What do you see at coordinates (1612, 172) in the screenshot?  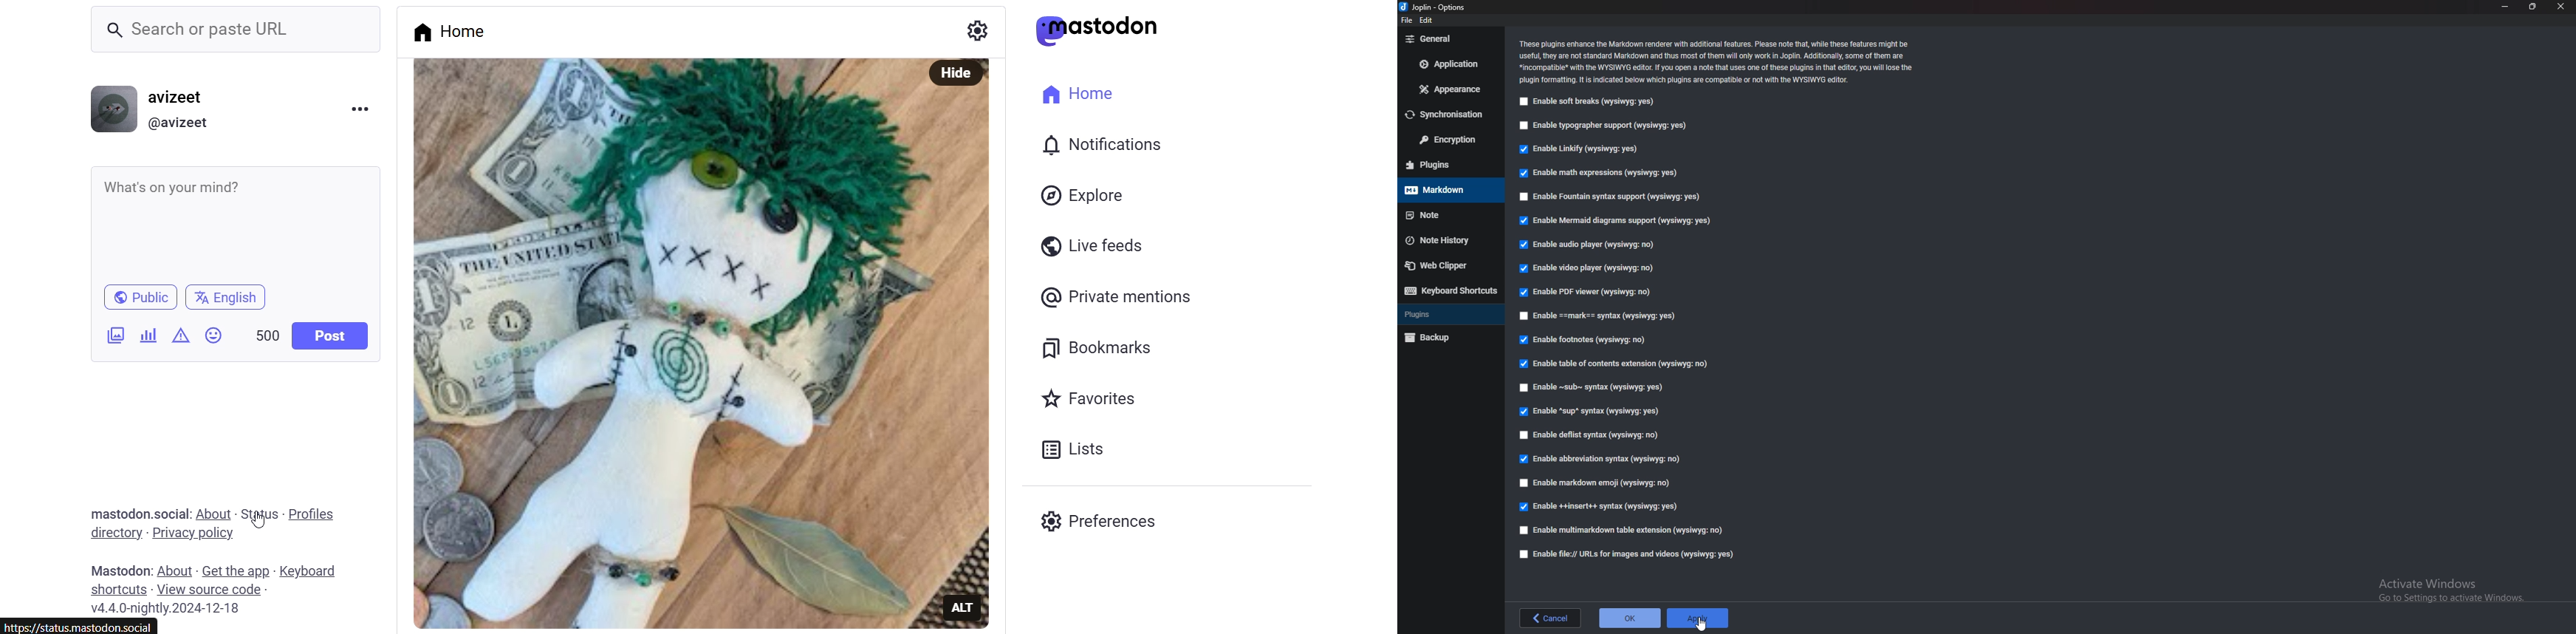 I see `Enable math expressions` at bounding box center [1612, 172].